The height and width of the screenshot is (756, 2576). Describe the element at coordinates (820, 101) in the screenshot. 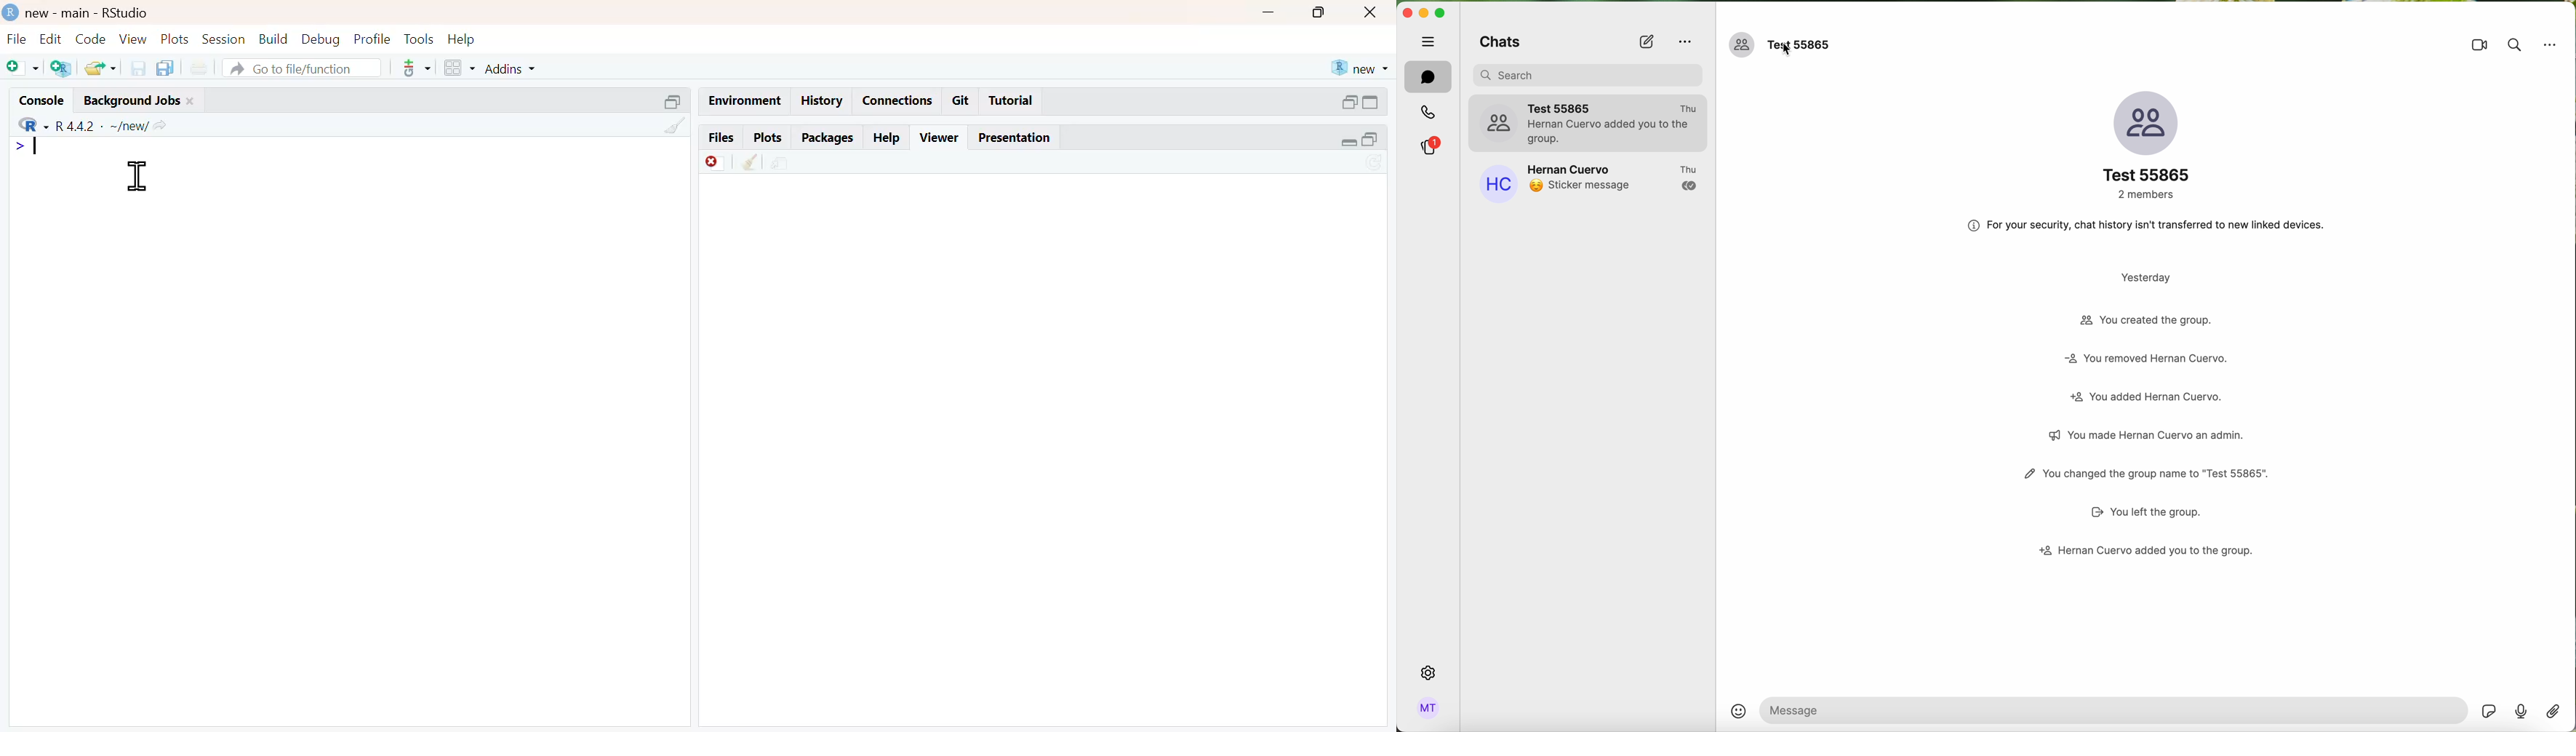

I see `history` at that location.